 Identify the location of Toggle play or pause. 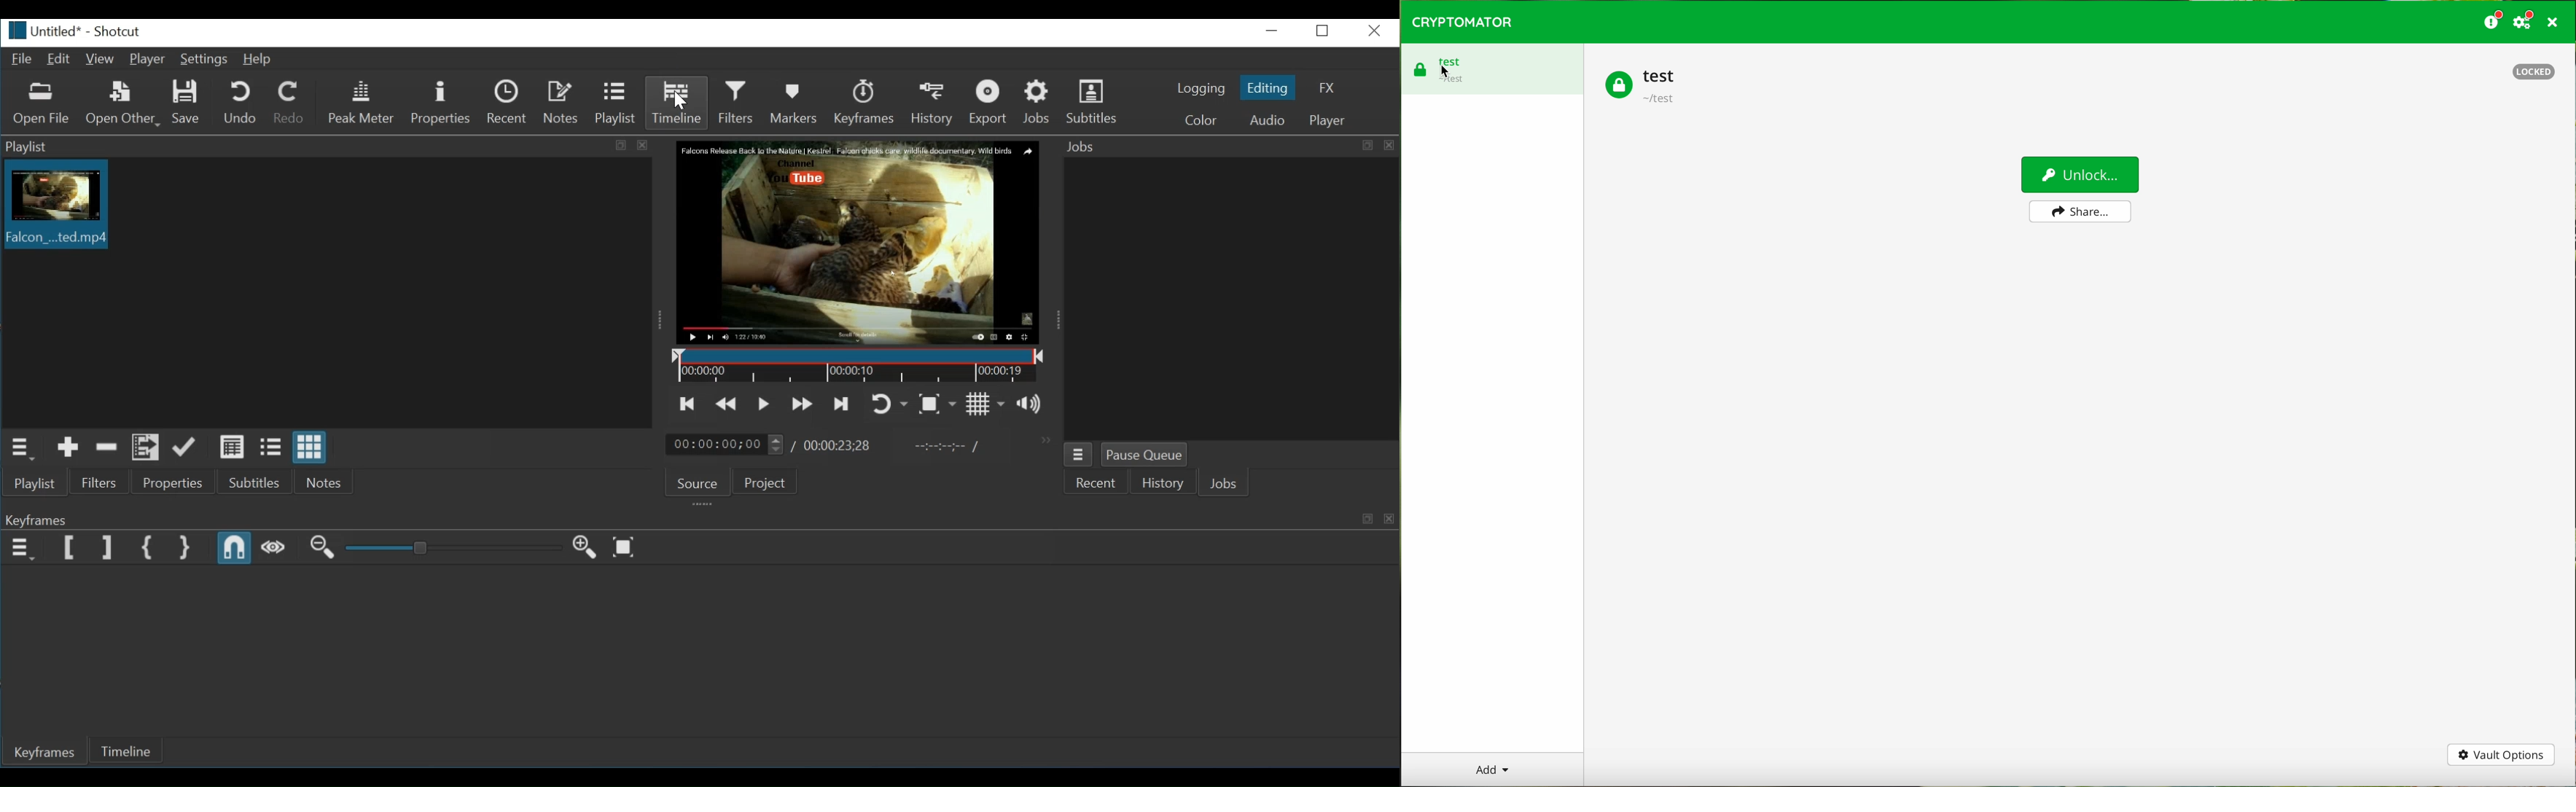
(763, 404).